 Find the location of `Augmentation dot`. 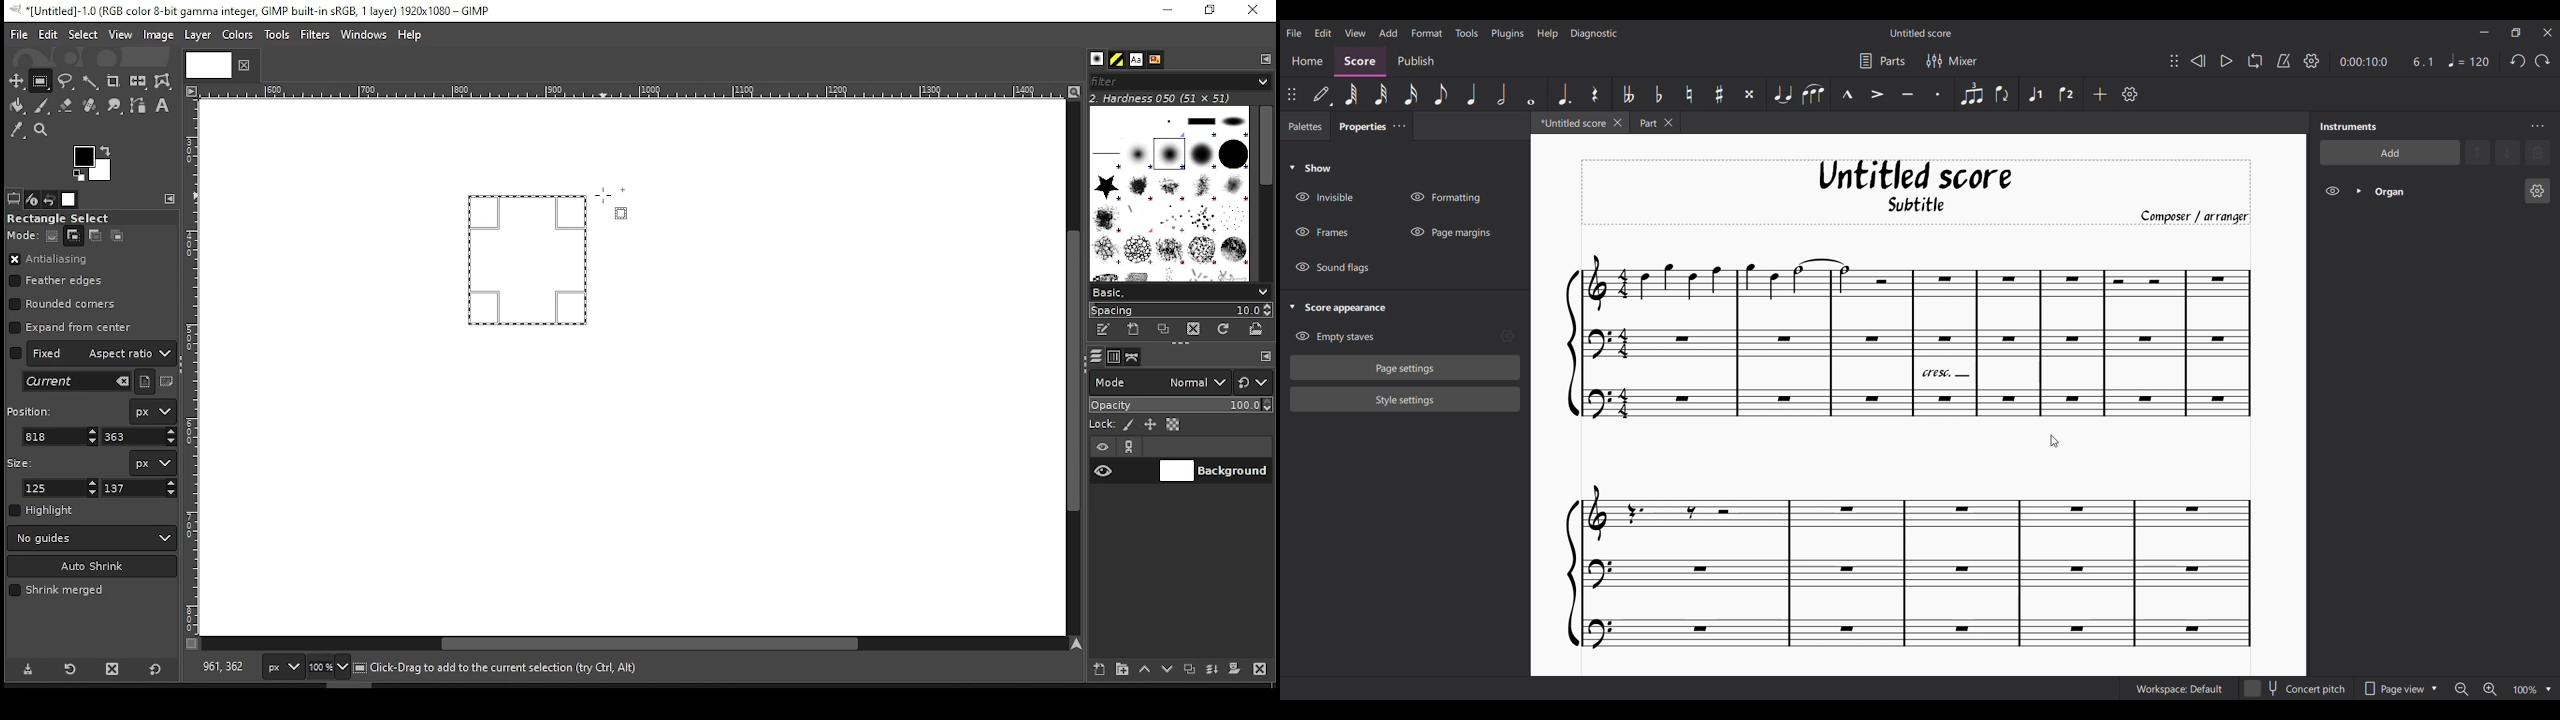

Augmentation dot is located at coordinates (1563, 94).